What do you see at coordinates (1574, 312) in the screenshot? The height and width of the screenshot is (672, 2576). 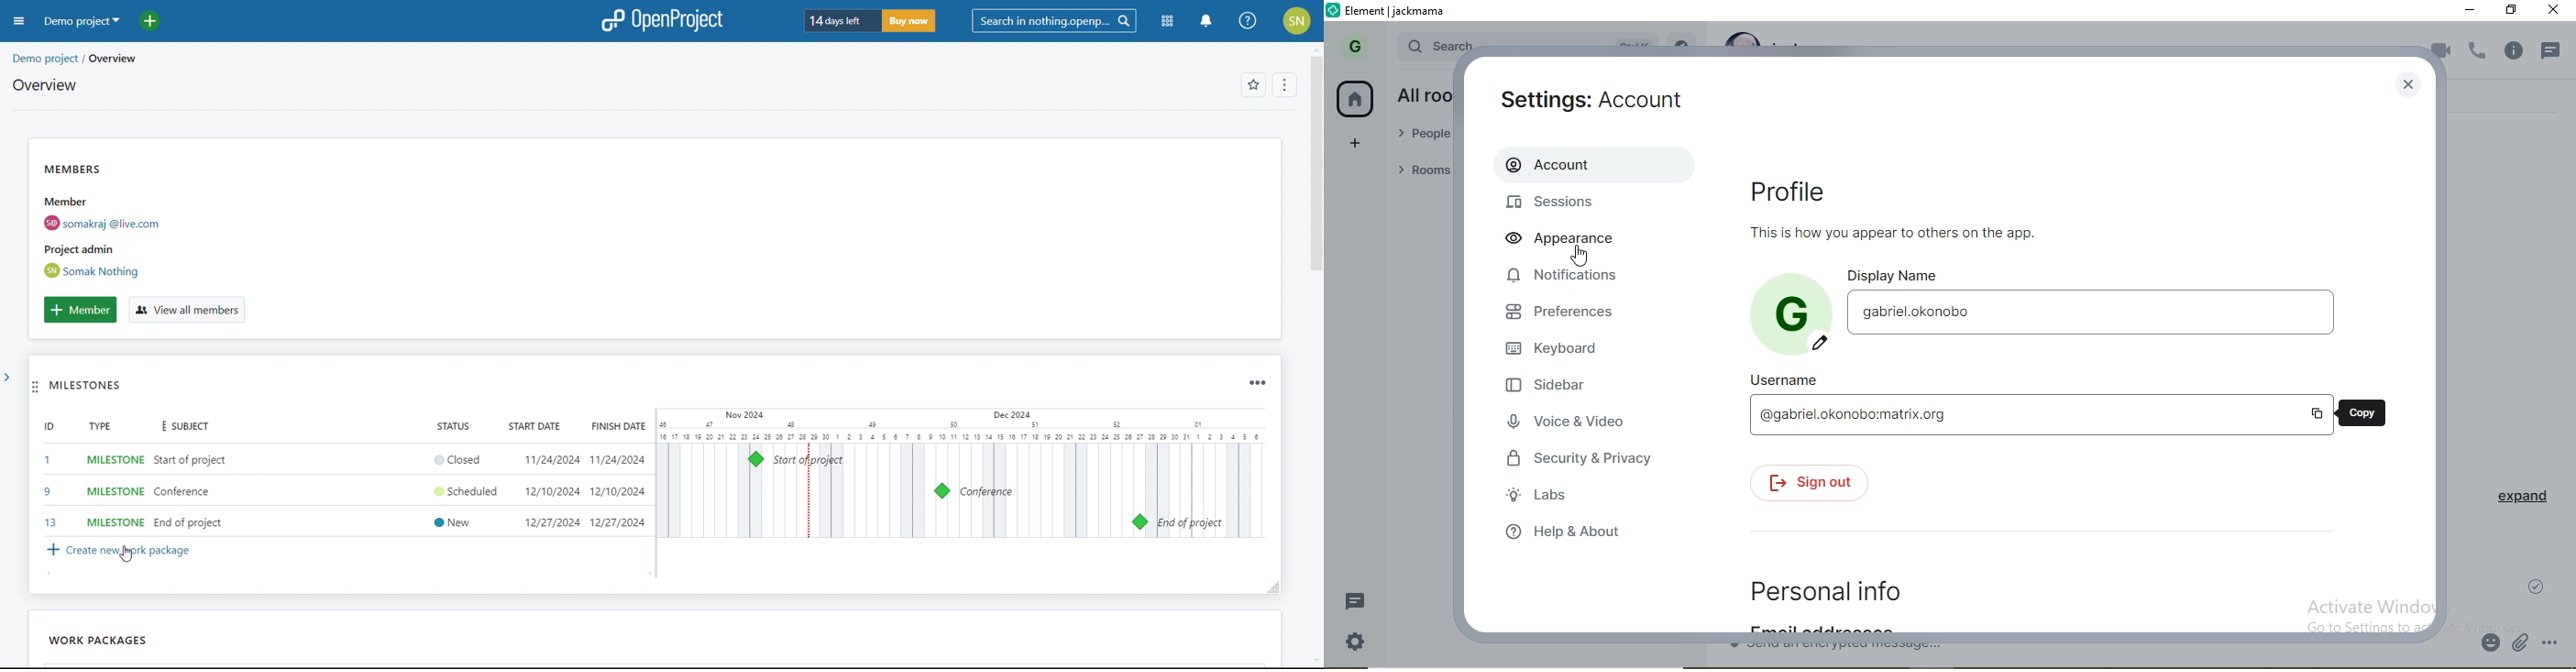 I see `preferences` at bounding box center [1574, 312].